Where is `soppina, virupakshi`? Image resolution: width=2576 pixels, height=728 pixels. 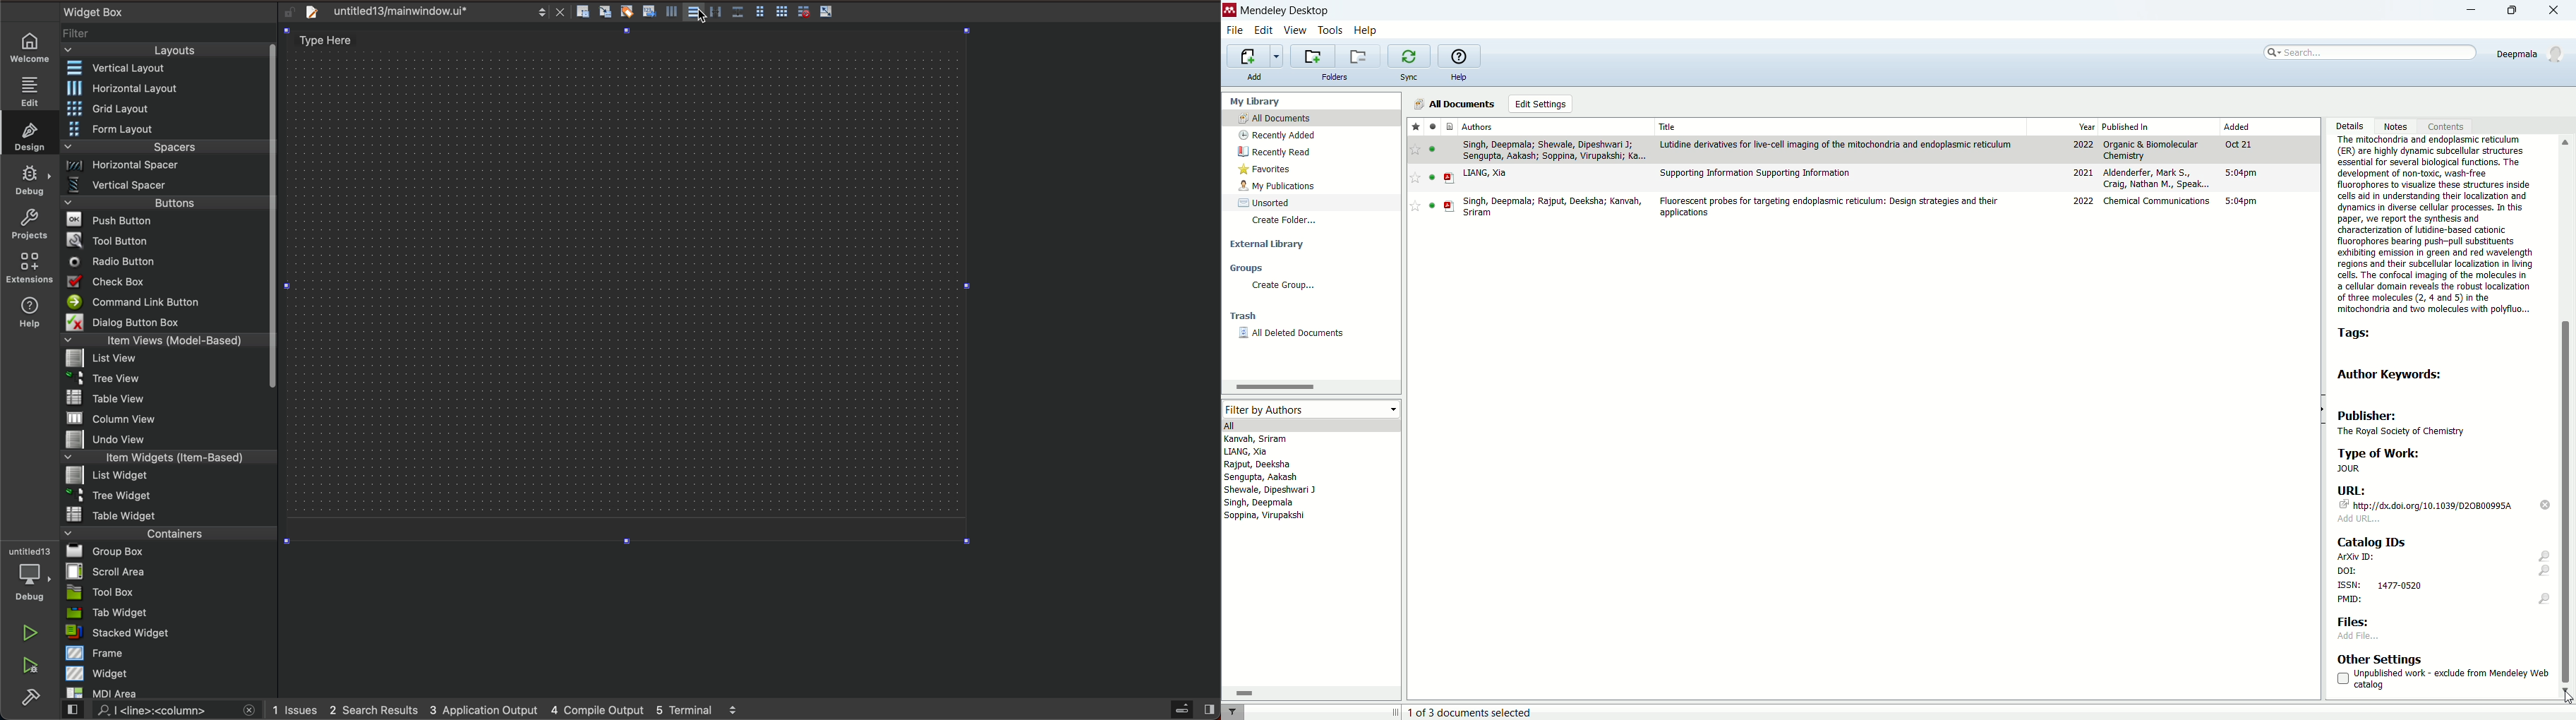
soppina, virupakshi is located at coordinates (1265, 515).